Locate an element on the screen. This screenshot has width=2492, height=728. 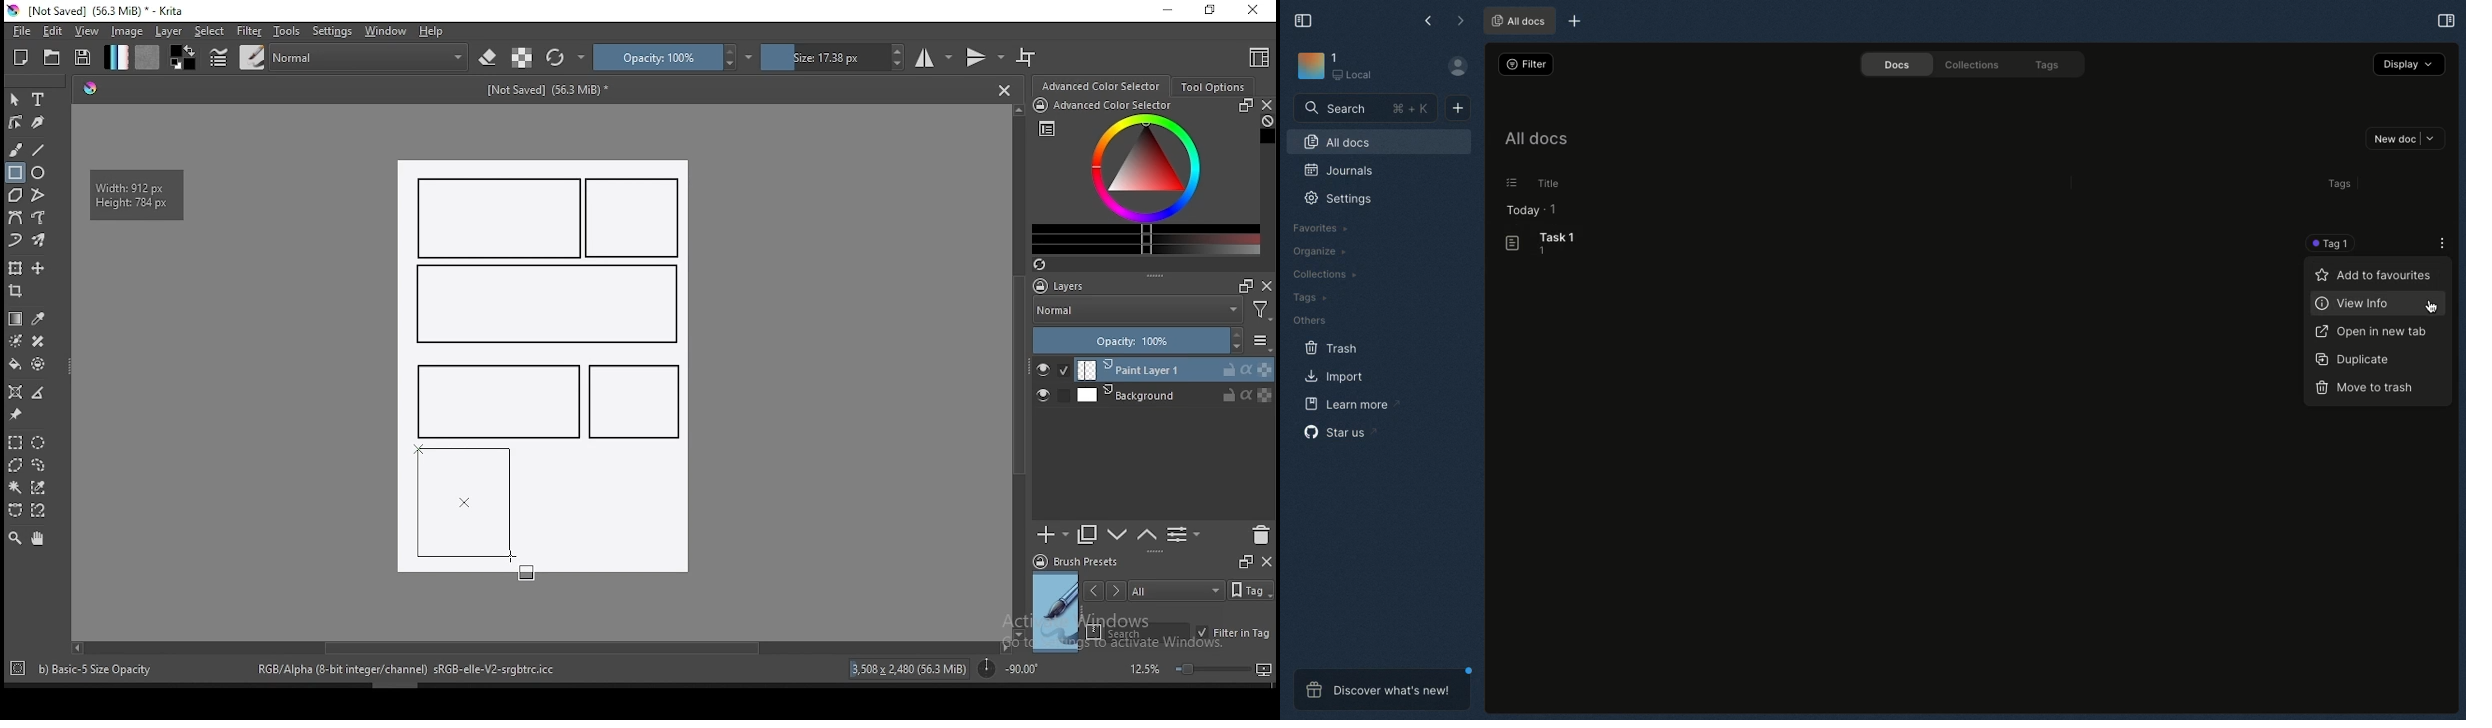
pick a color from image and current layer is located at coordinates (39, 319).